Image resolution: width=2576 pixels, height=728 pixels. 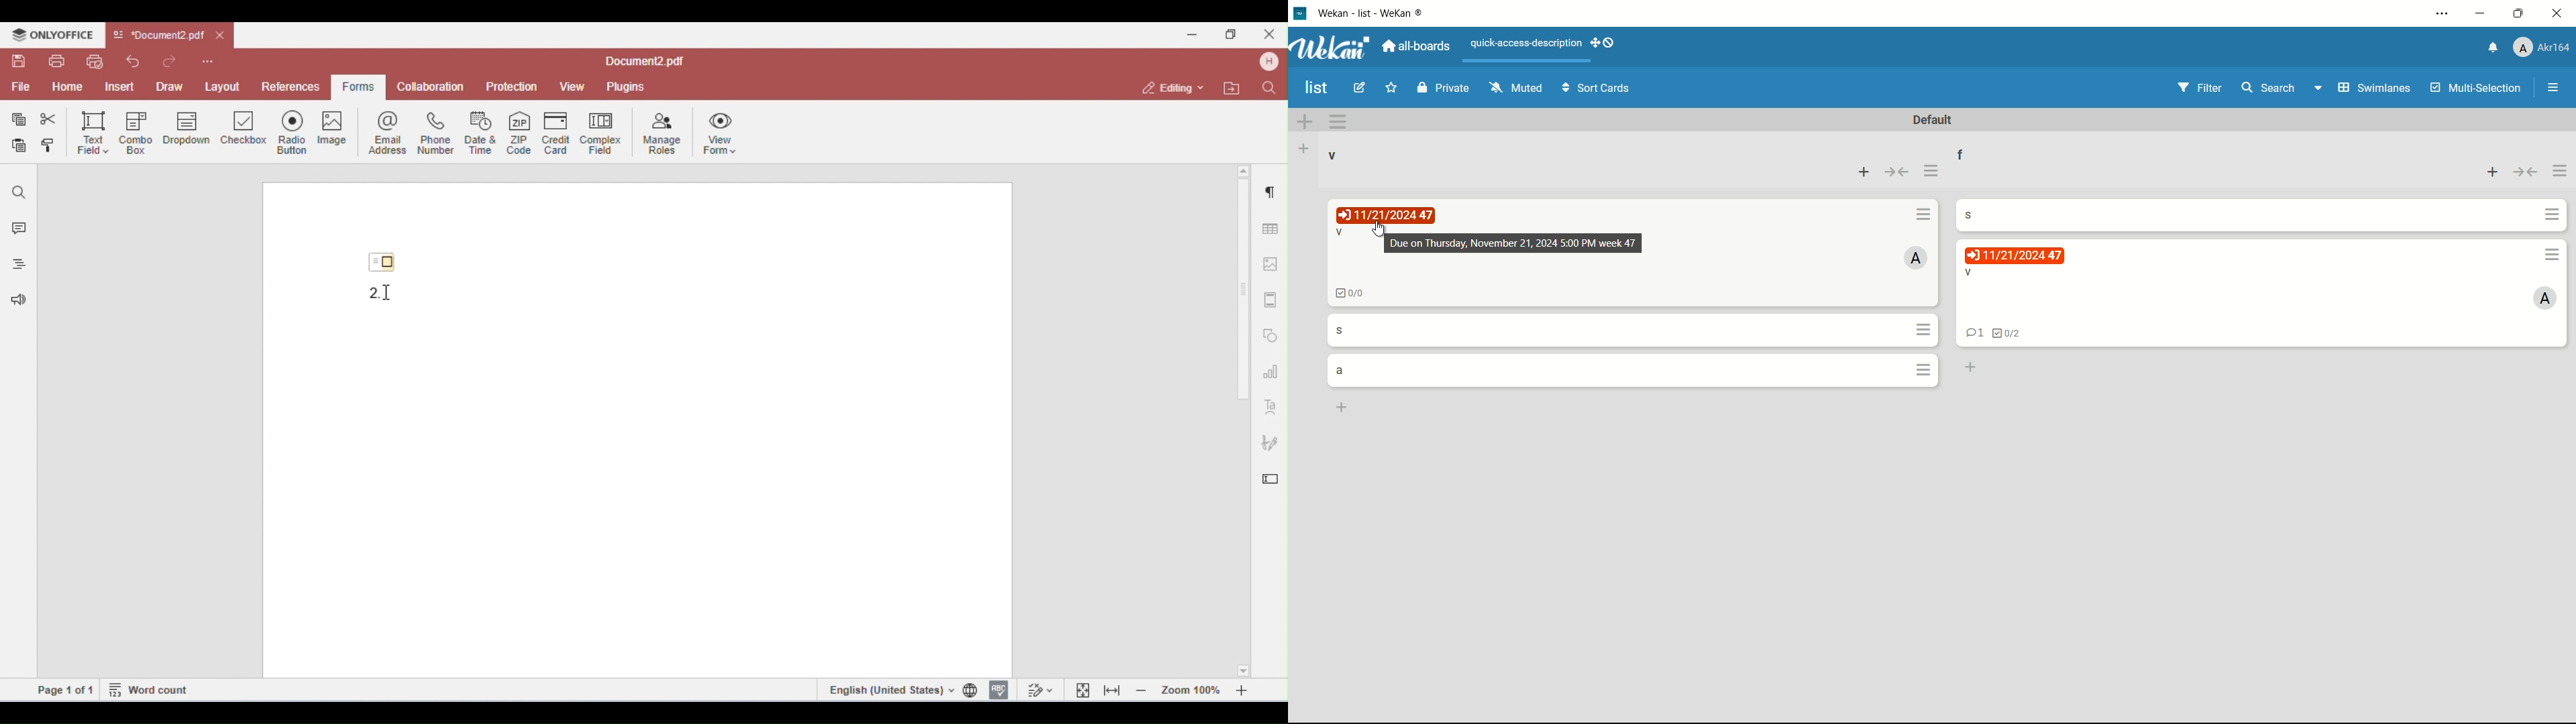 I want to click on add card to top of list, so click(x=2491, y=174).